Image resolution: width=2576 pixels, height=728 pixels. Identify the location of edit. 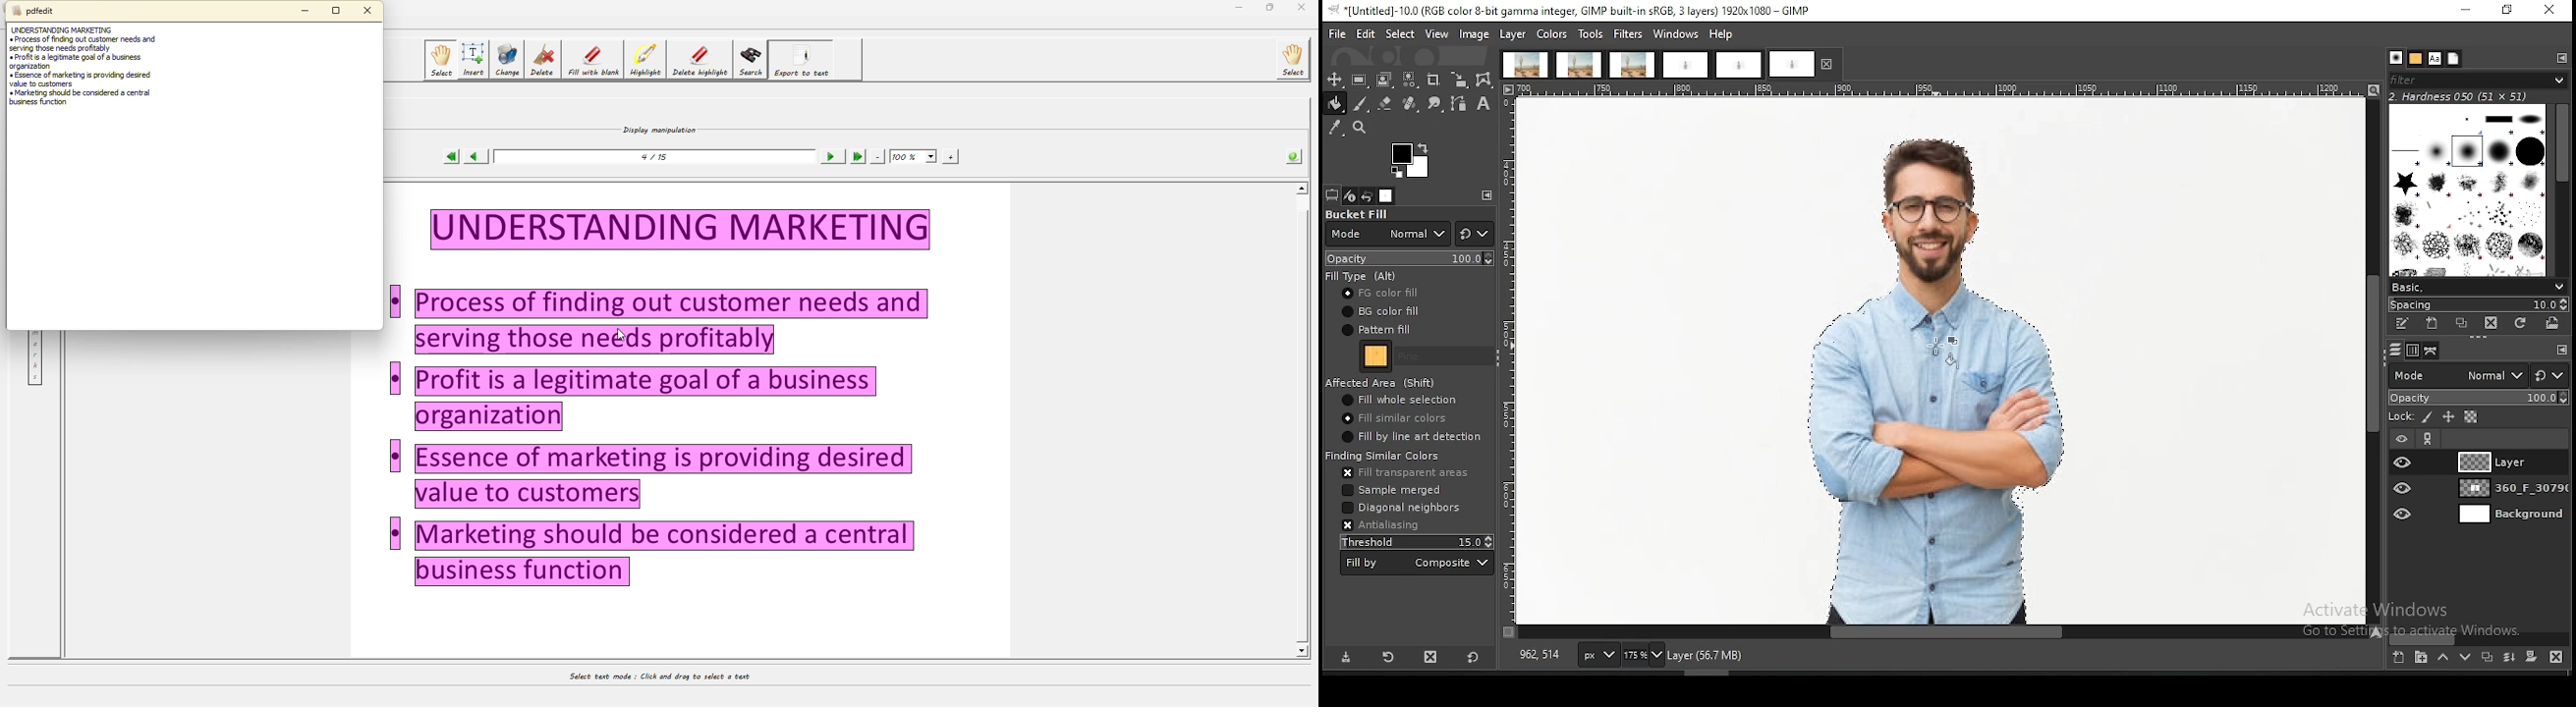
(1367, 33).